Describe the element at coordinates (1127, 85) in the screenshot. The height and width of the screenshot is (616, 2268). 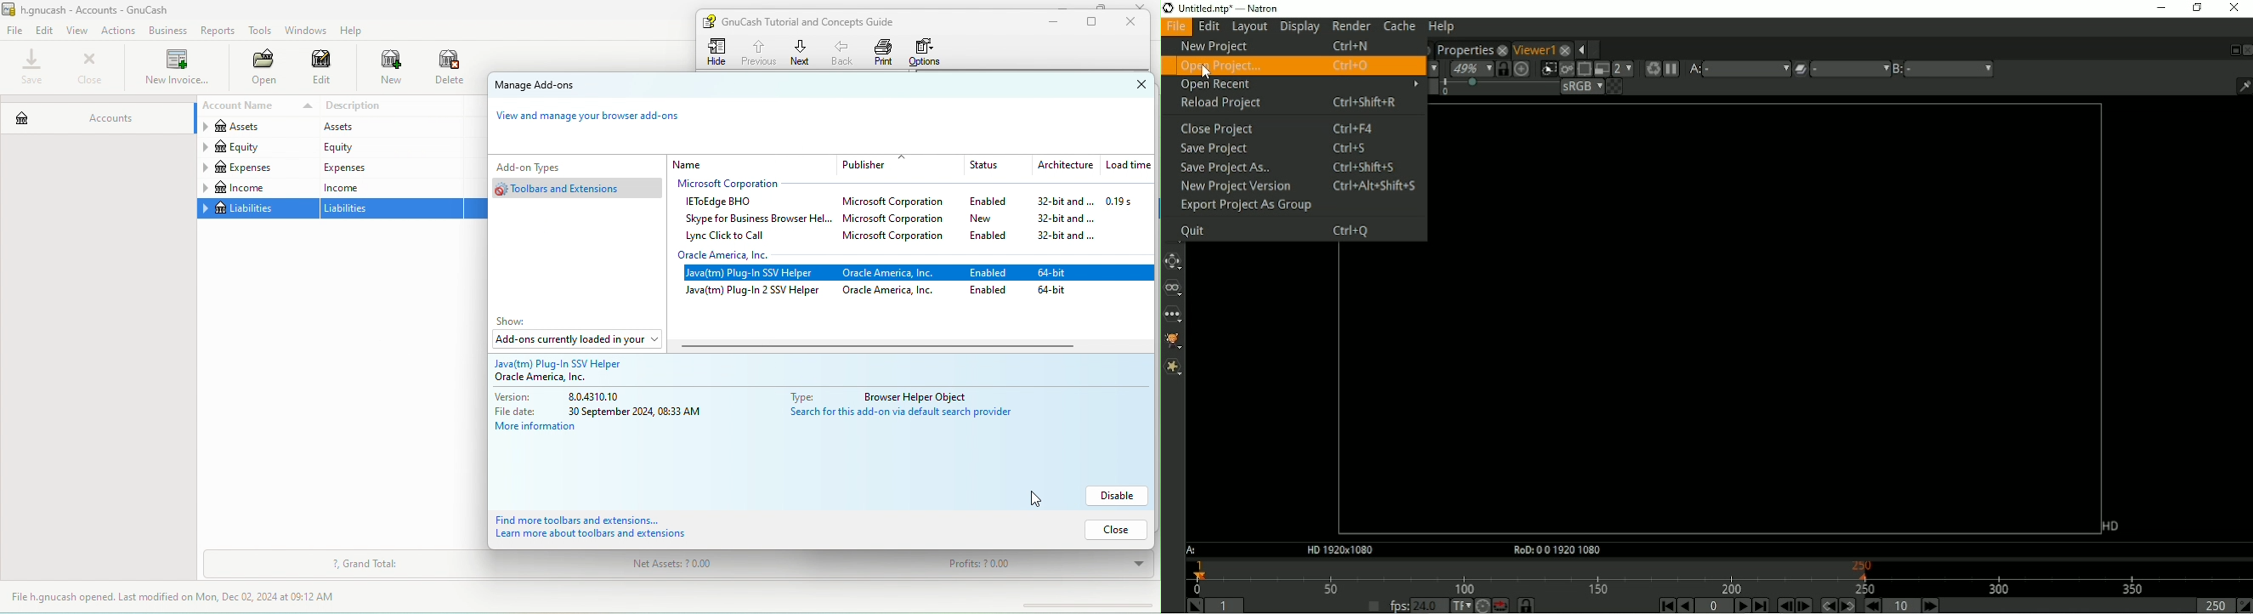
I see `close` at that location.